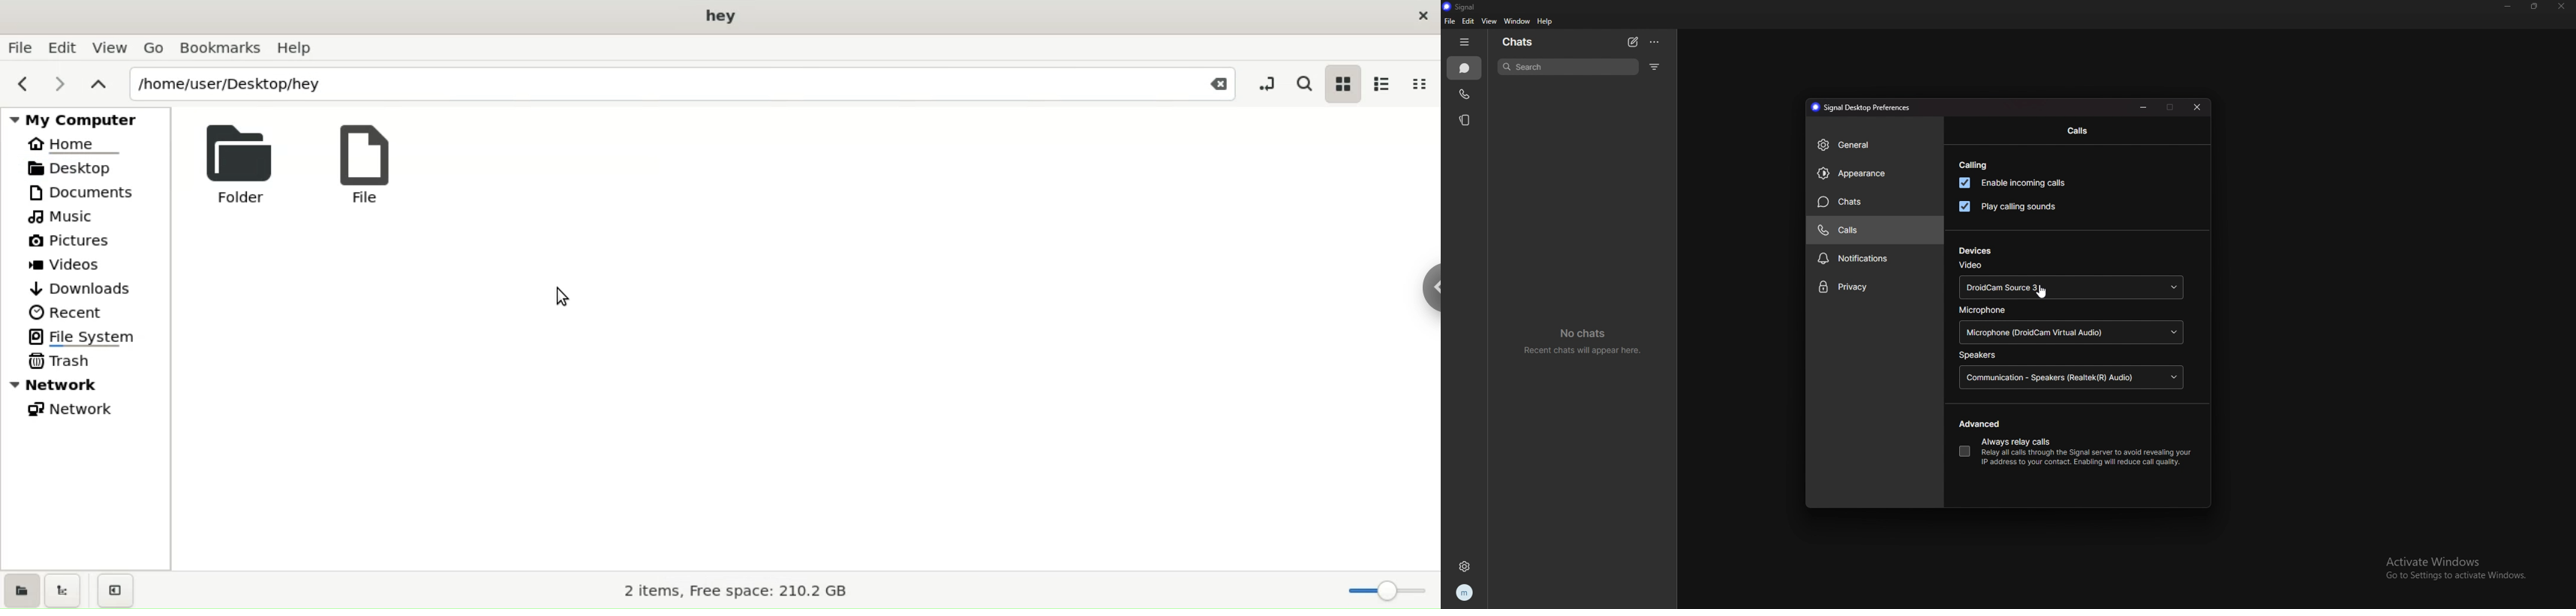  I want to click on play calling sounds, so click(2007, 206).